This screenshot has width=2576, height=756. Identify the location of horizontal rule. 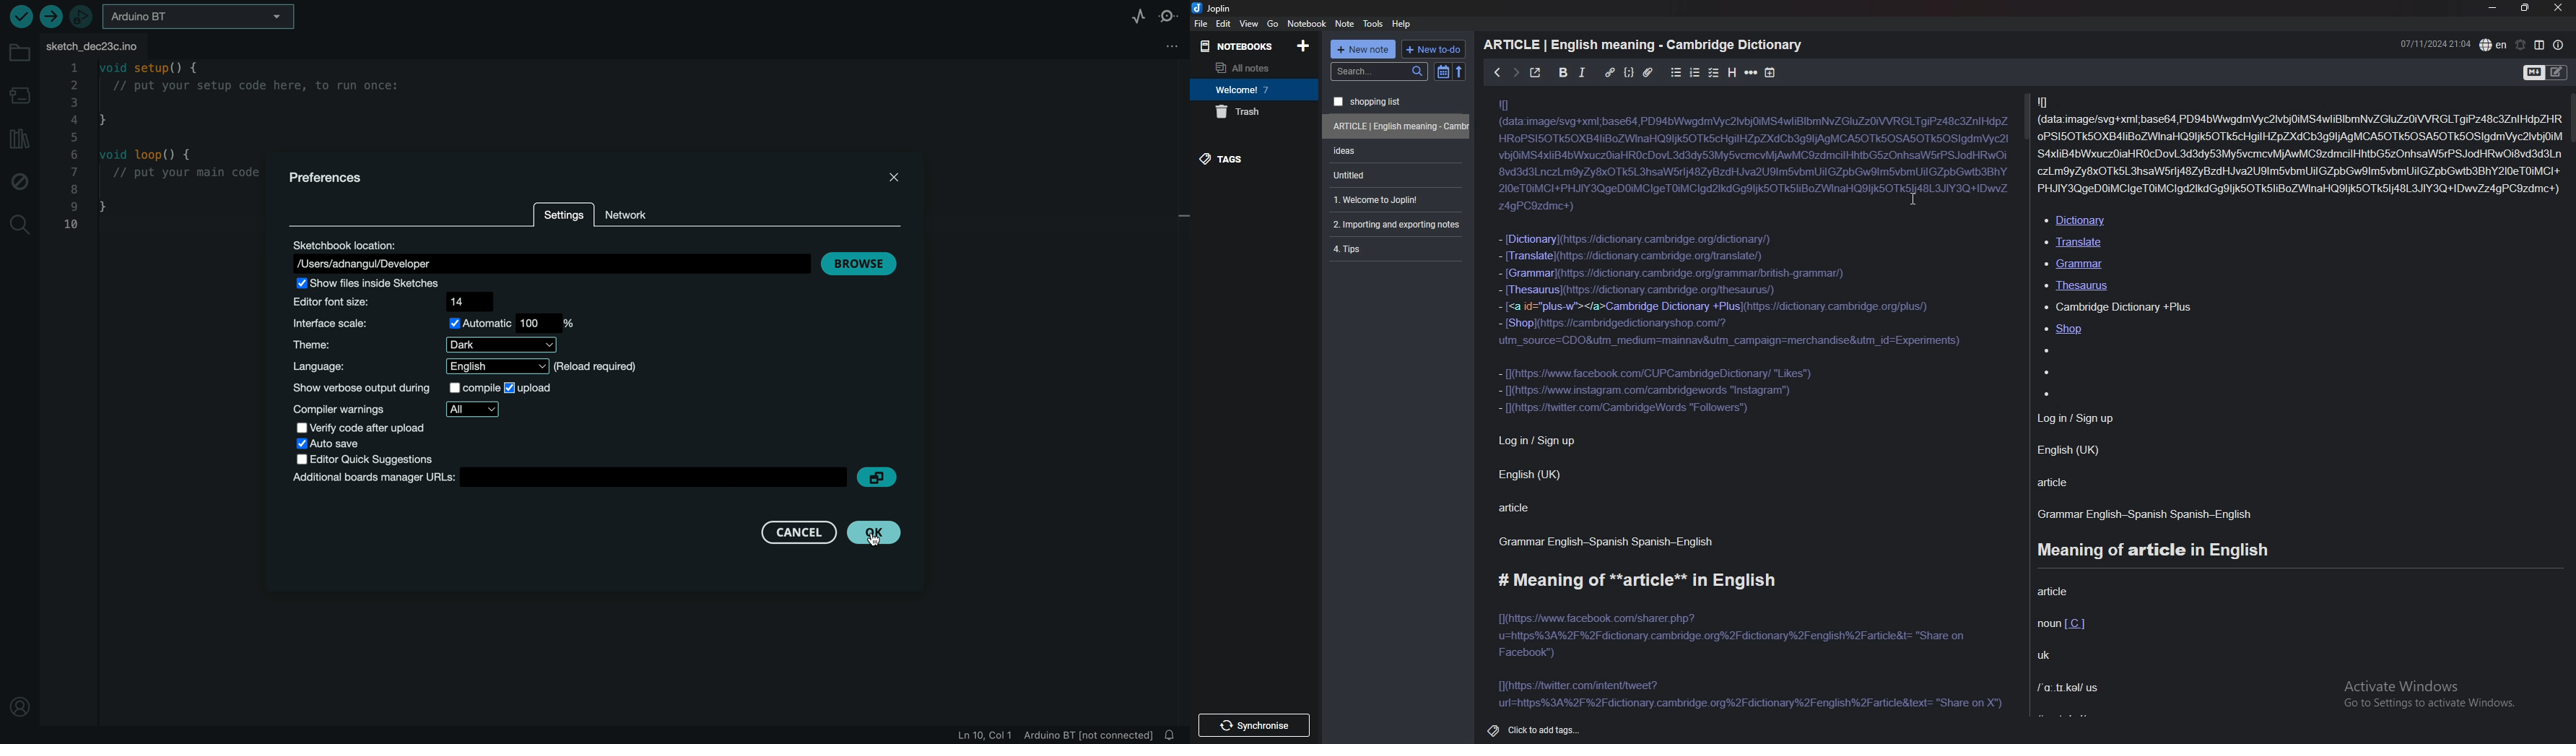
(1750, 74).